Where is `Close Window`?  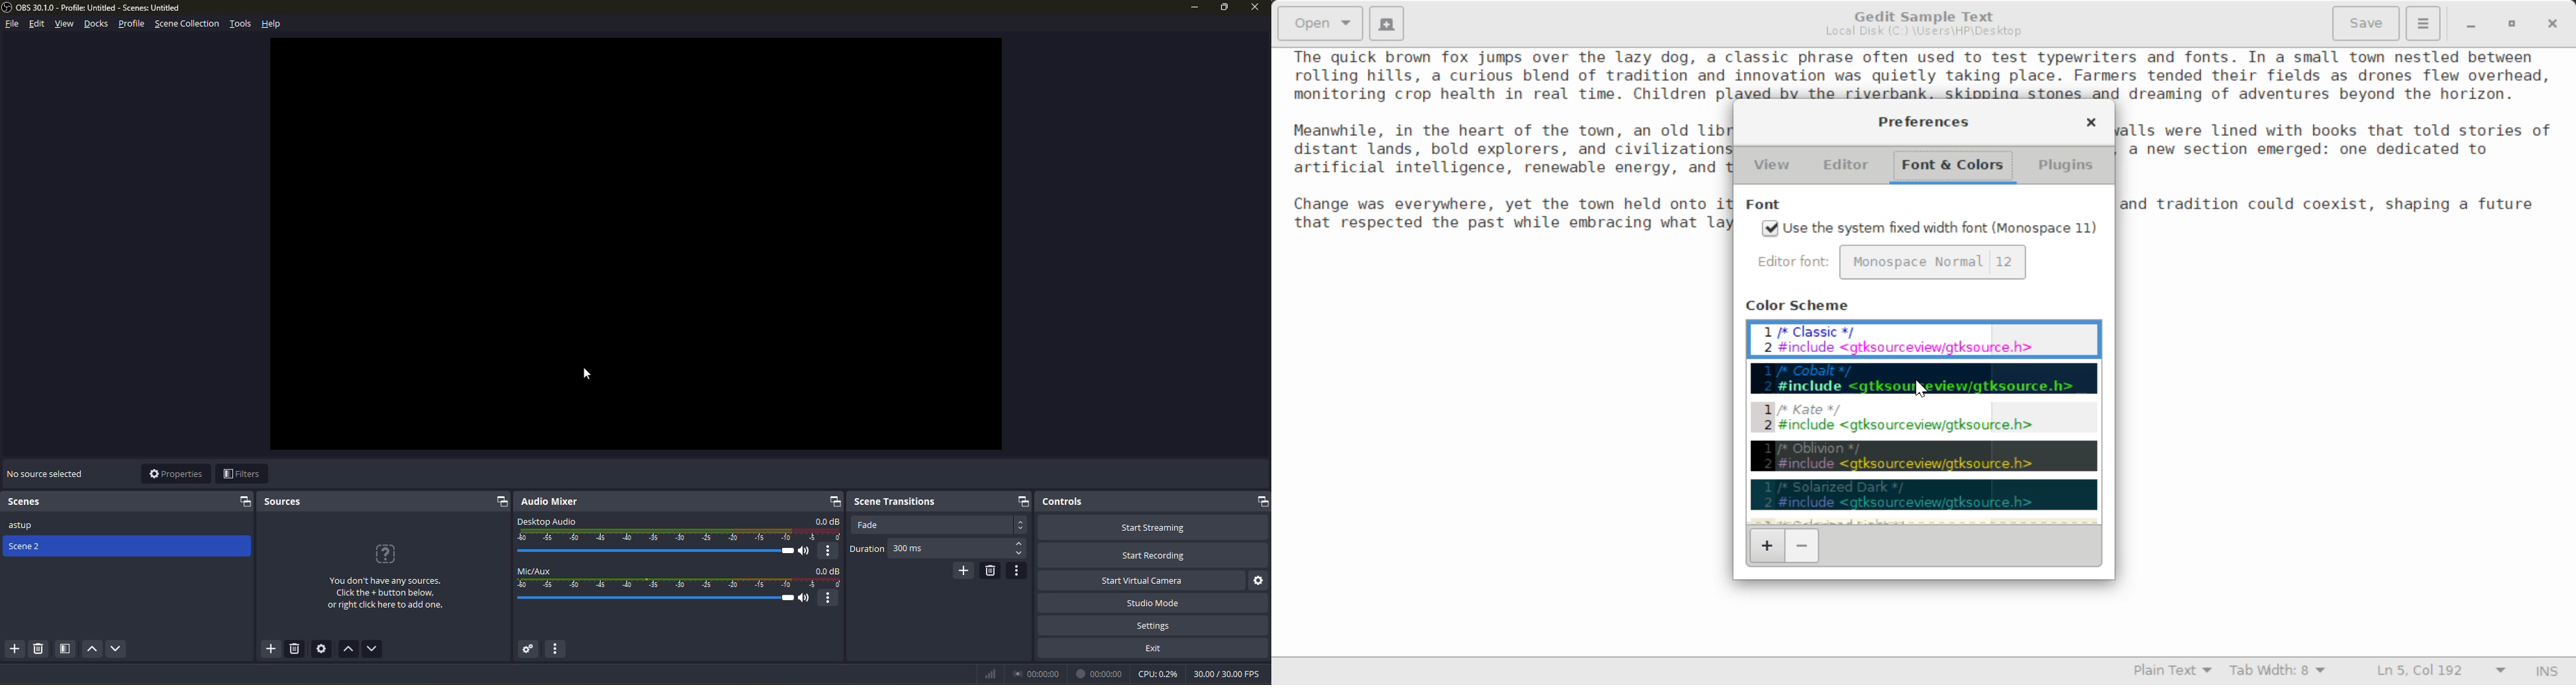
Close Window is located at coordinates (2551, 24).